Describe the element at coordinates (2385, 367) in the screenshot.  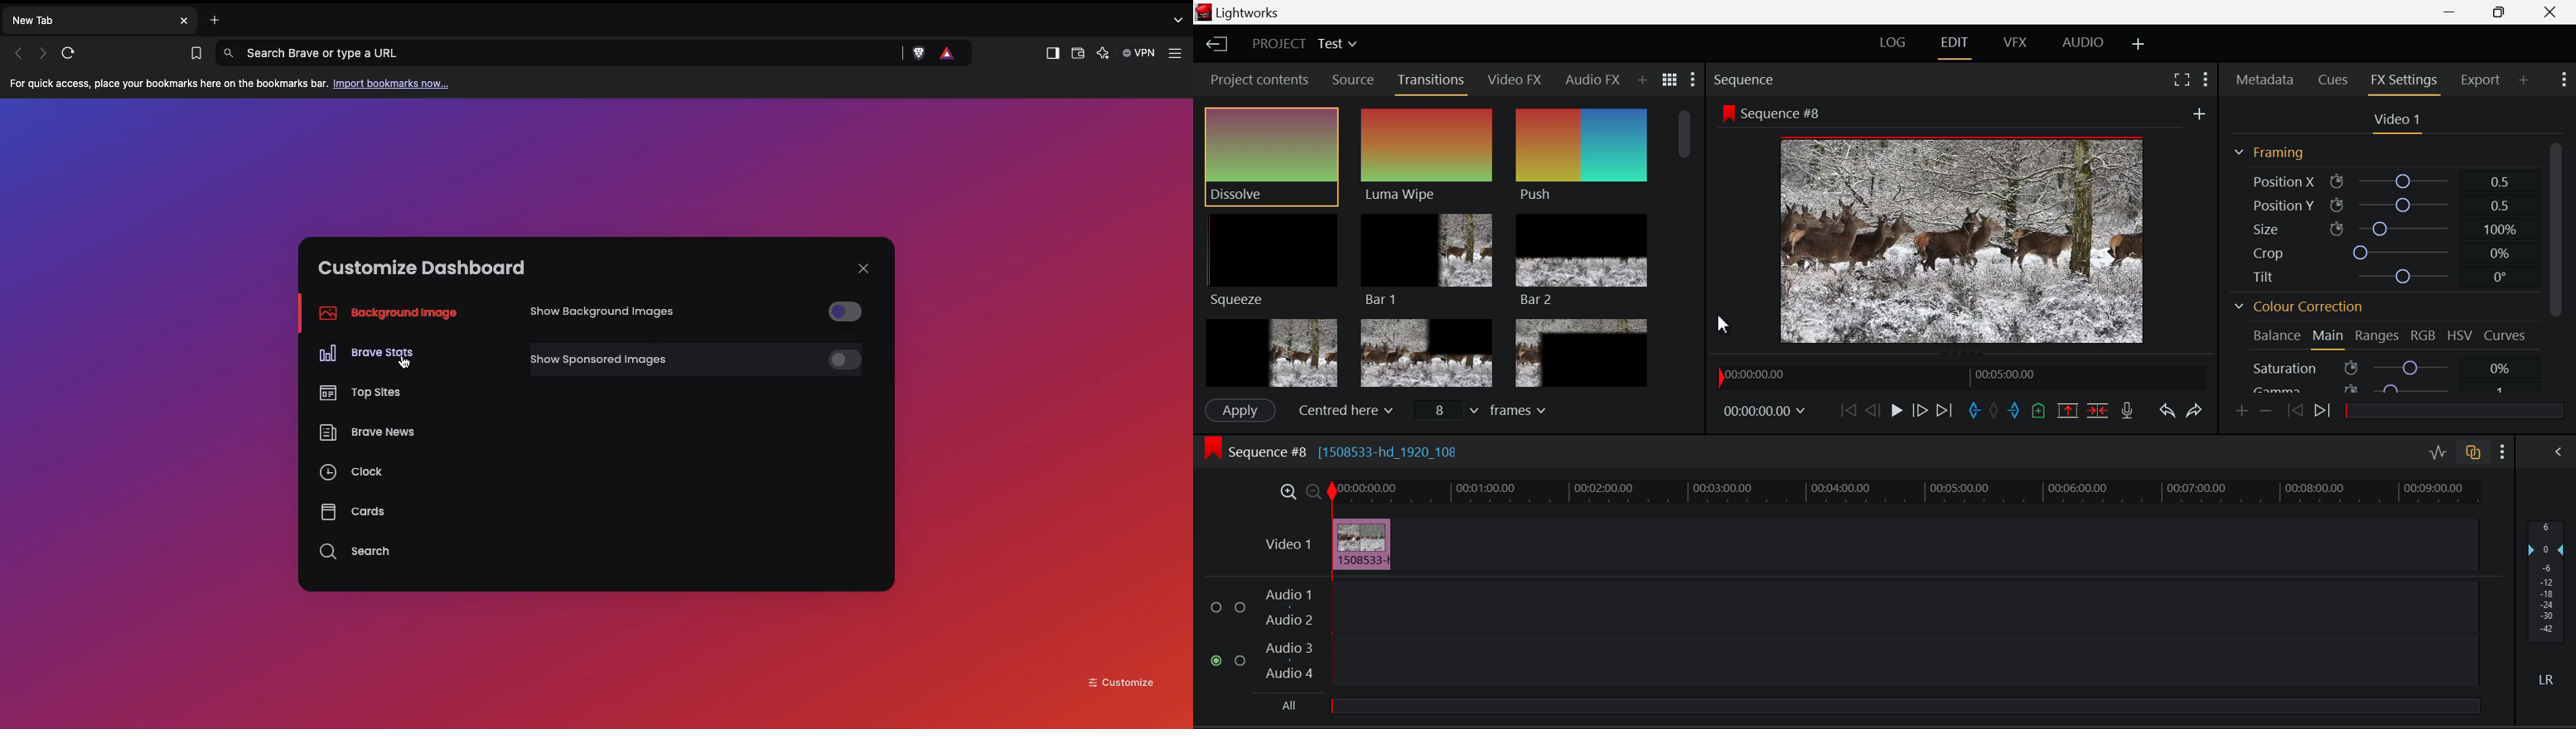
I see `Saturation` at that location.